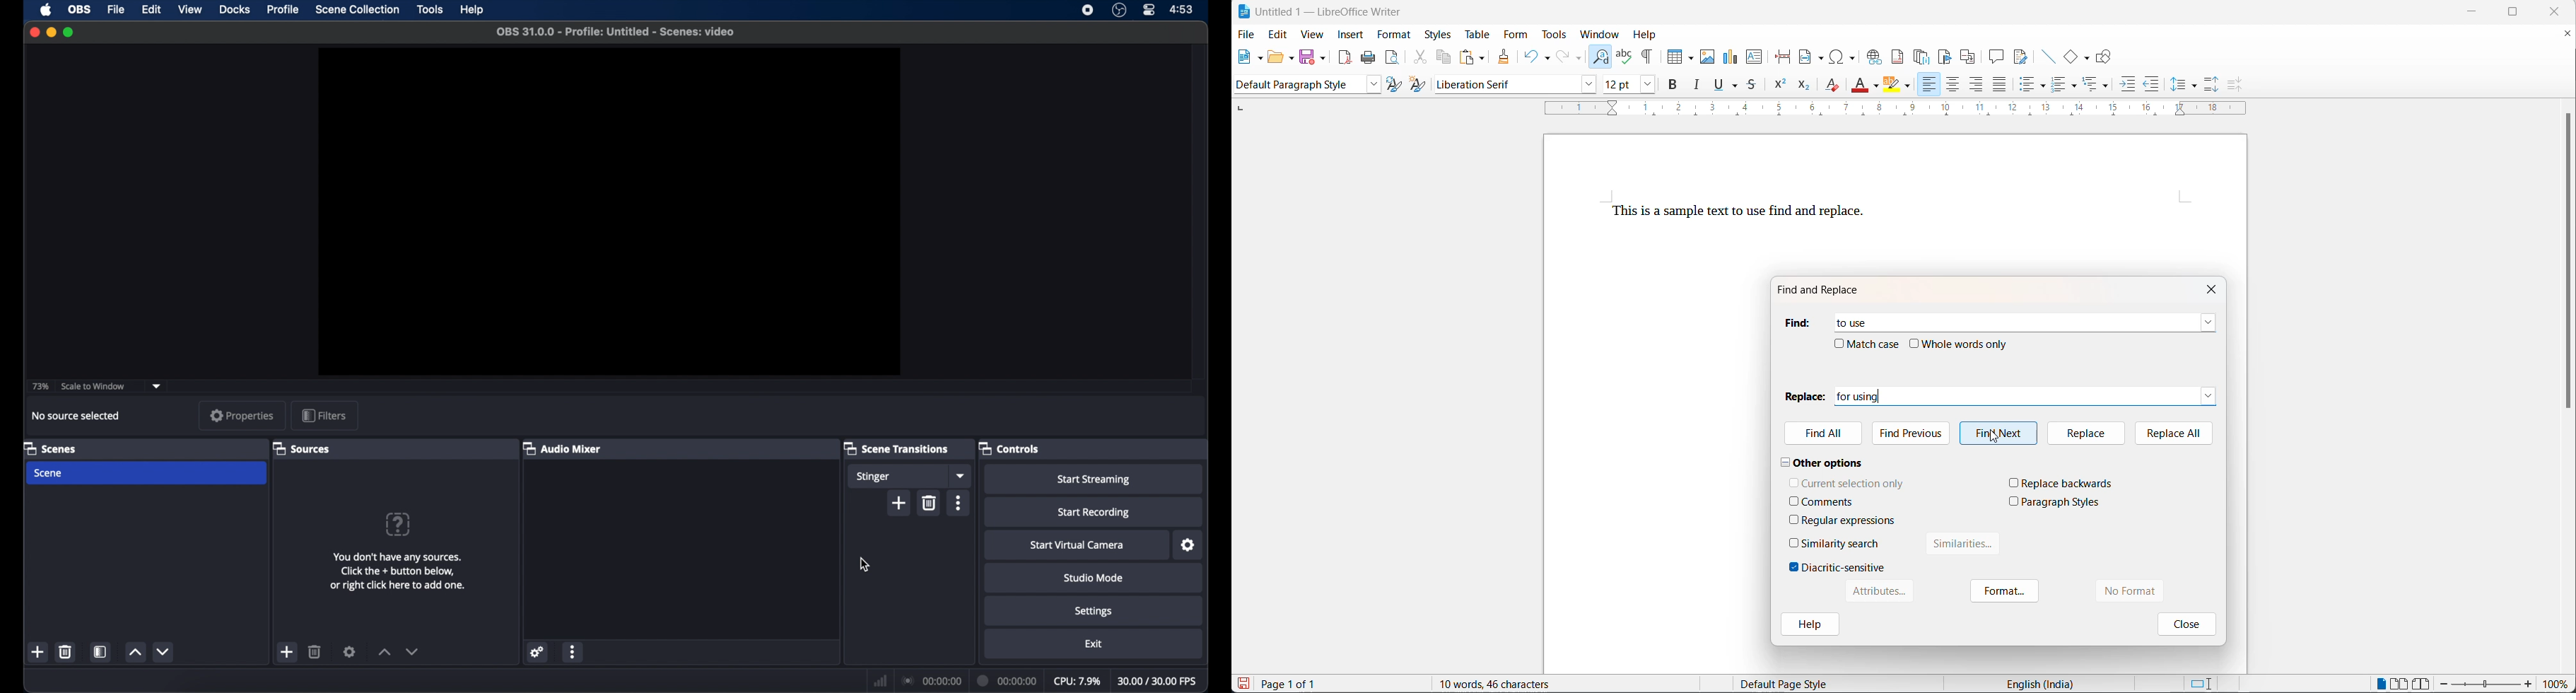 The image size is (2576, 700). What do you see at coordinates (1149, 10) in the screenshot?
I see `control center` at bounding box center [1149, 10].